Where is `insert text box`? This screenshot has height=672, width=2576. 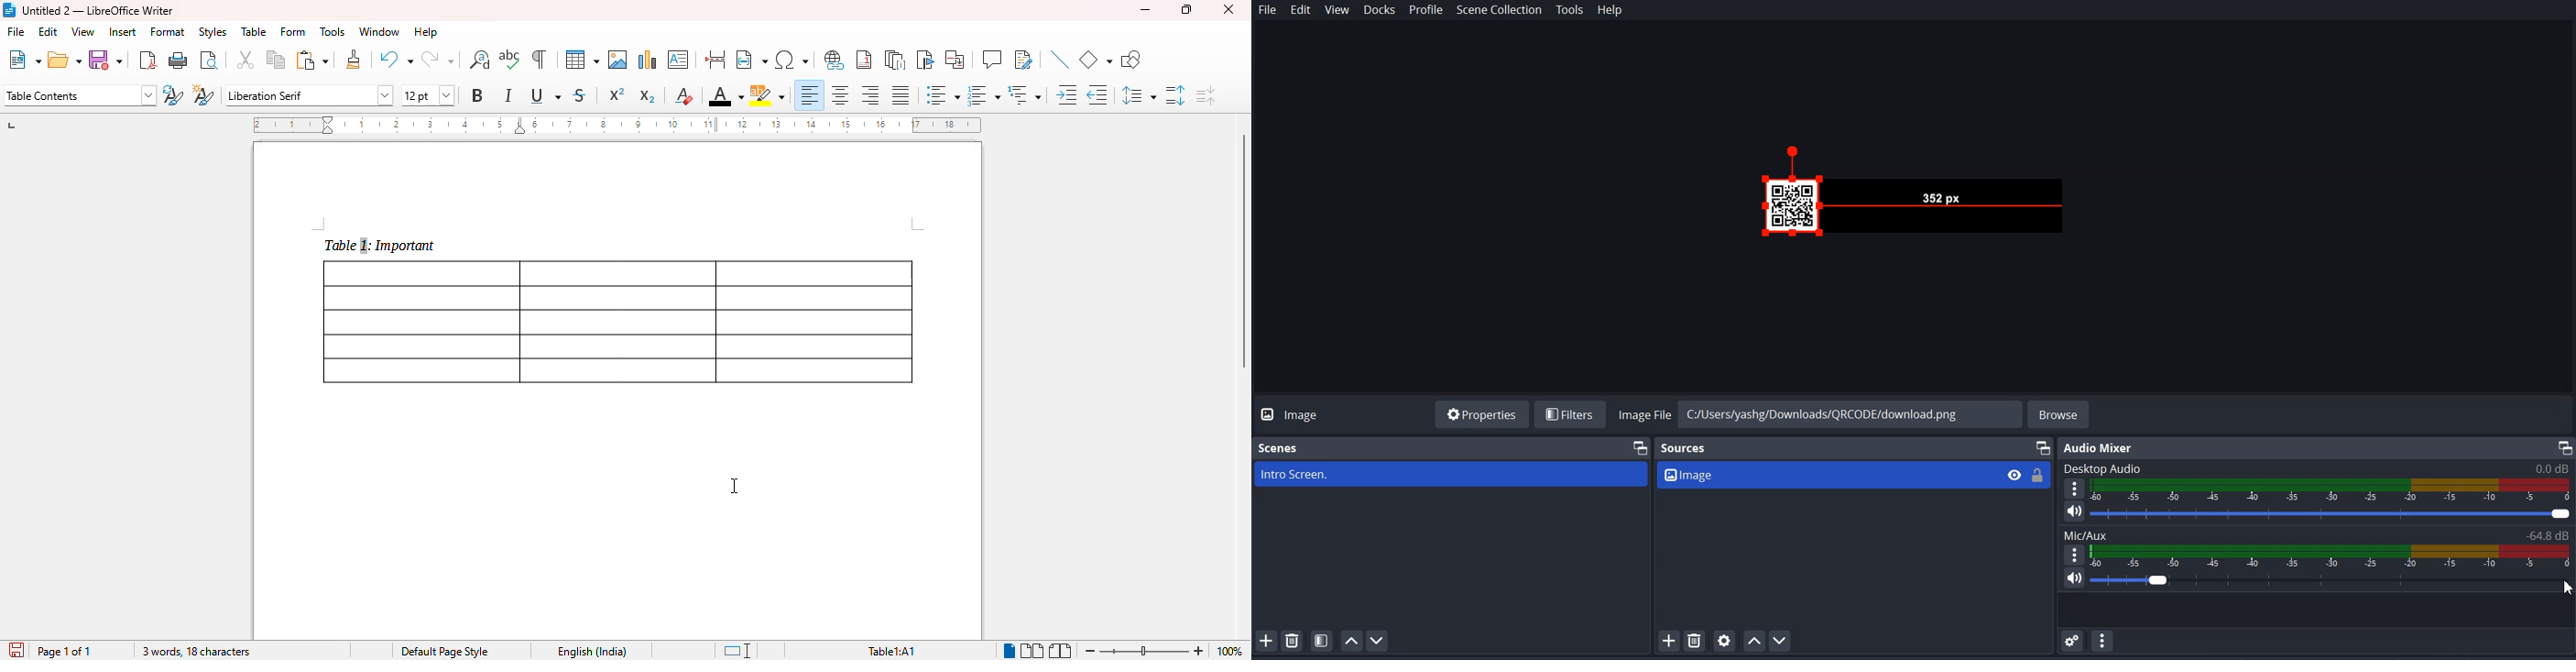 insert text box is located at coordinates (678, 60).